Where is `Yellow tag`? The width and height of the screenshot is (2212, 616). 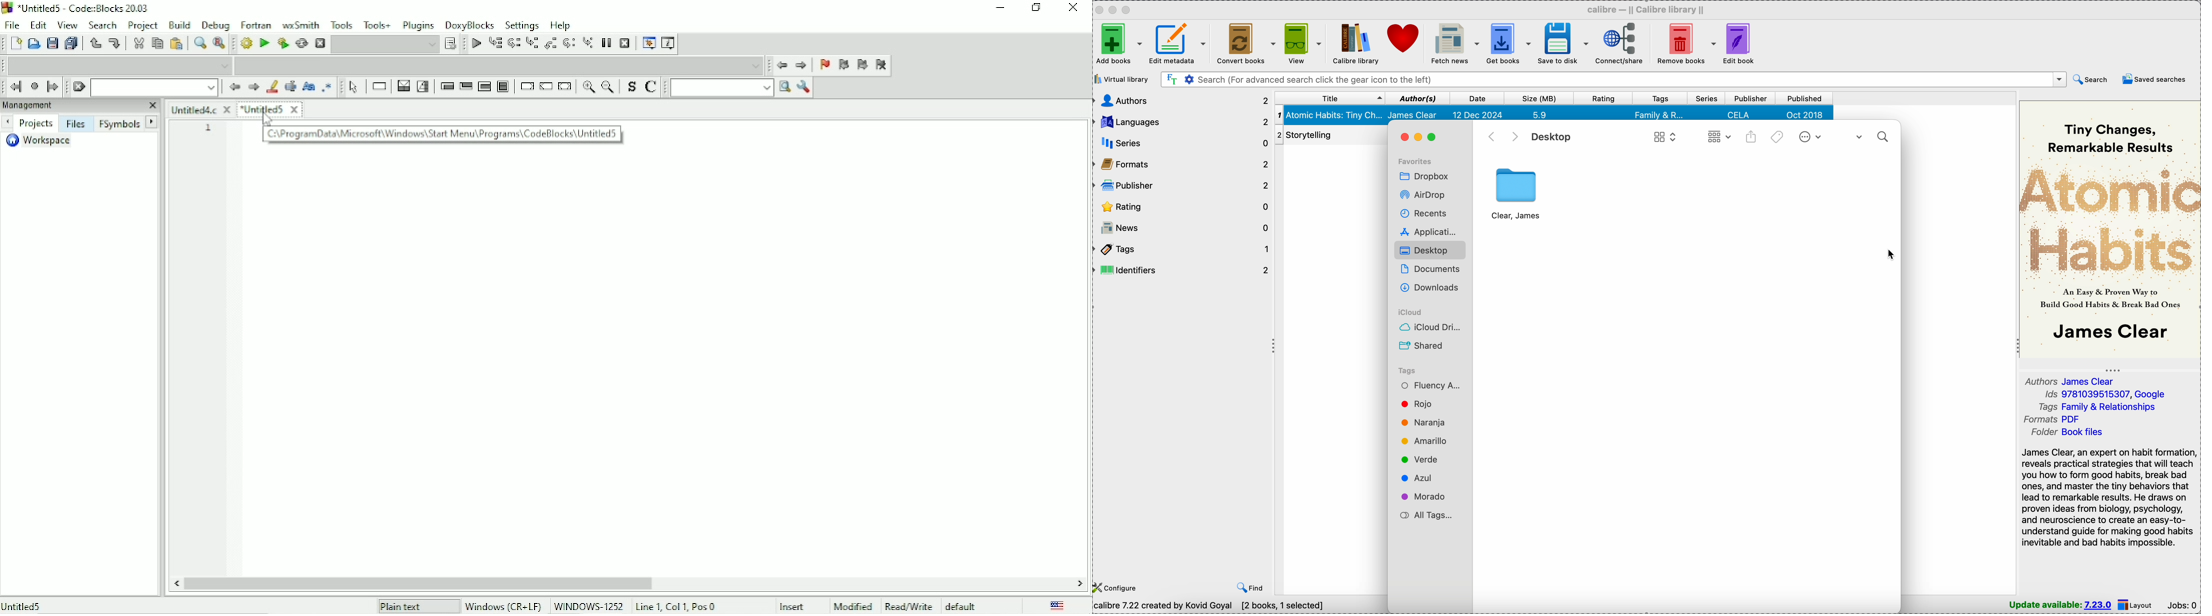 Yellow tag is located at coordinates (1425, 441).